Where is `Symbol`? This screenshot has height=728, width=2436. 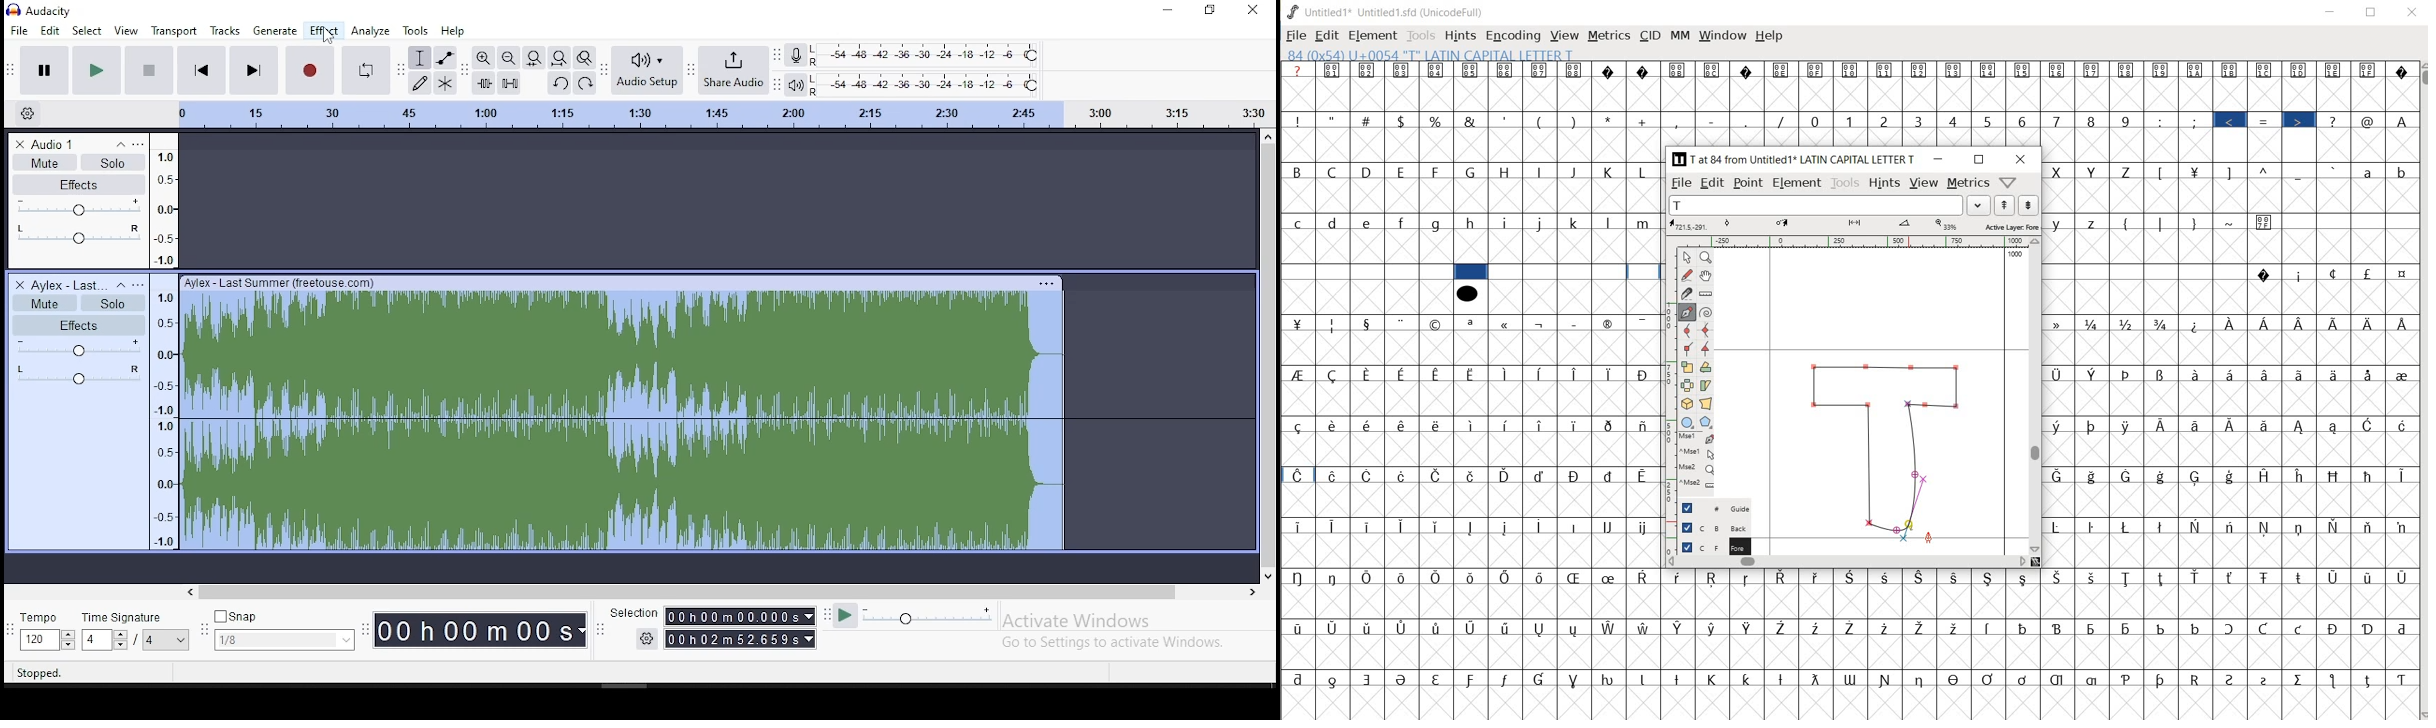
Symbol is located at coordinates (1507, 528).